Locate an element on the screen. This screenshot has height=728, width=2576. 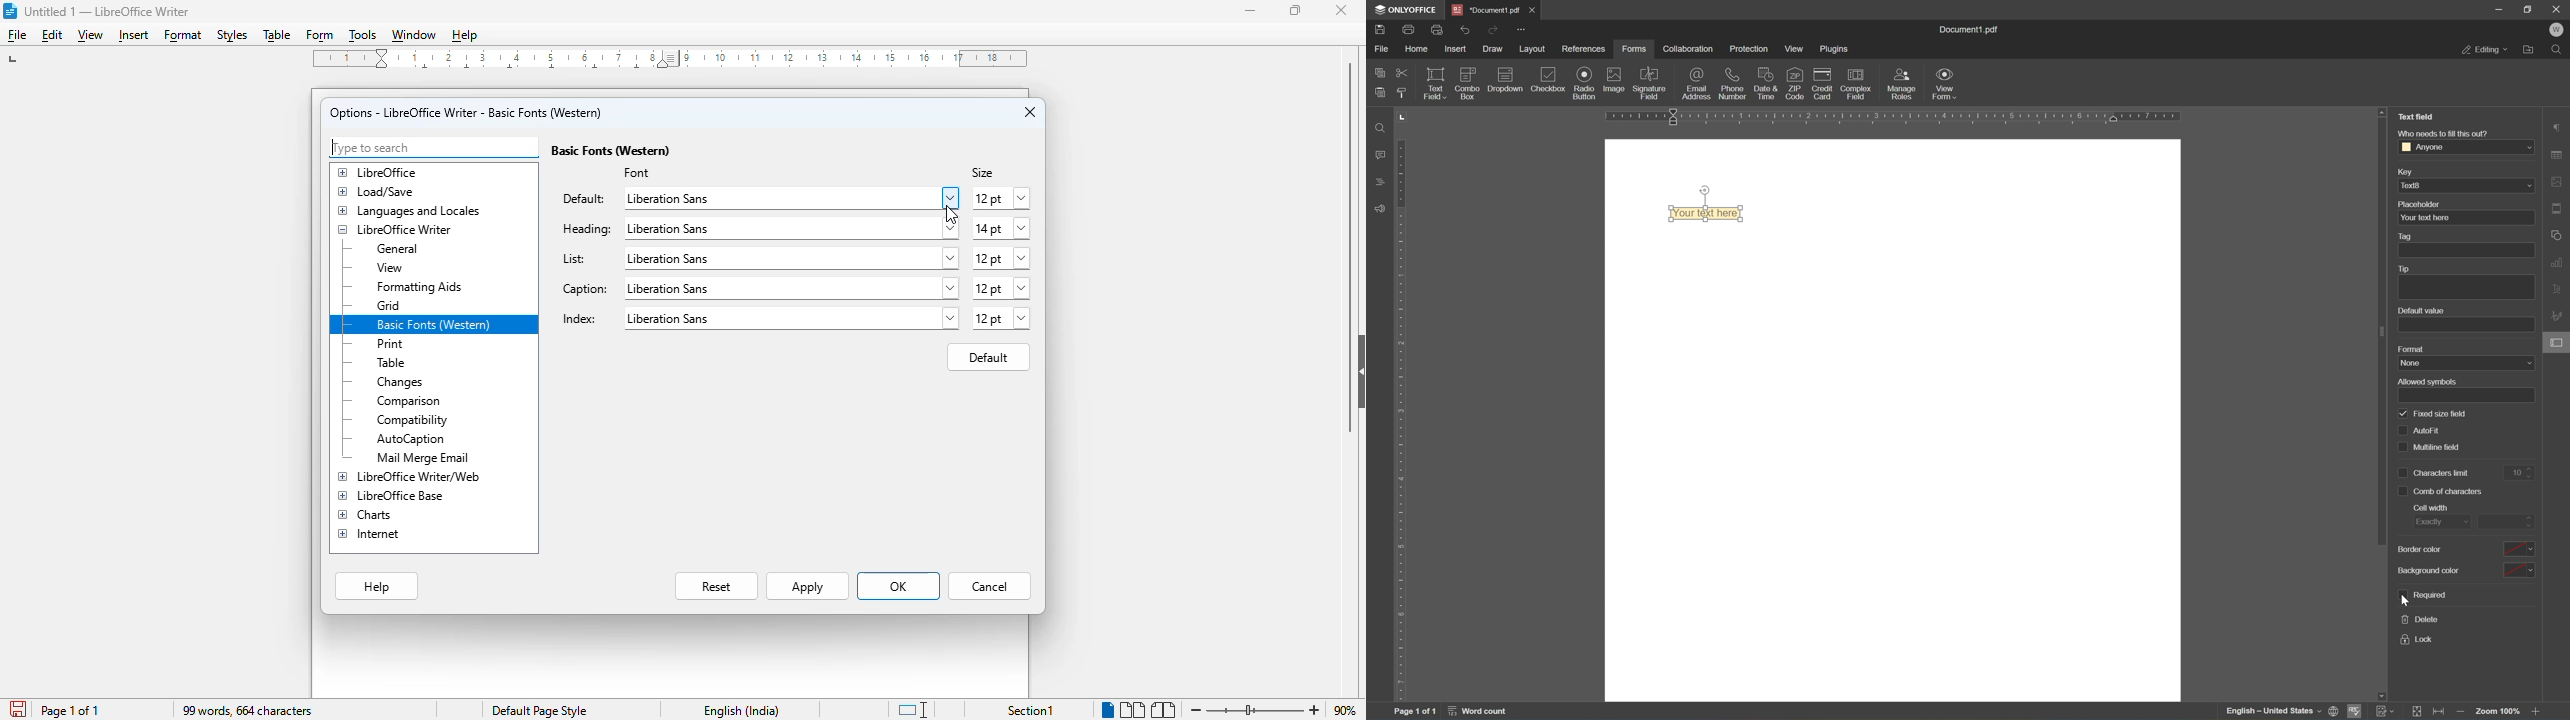
paste is located at coordinates (1380, 92).